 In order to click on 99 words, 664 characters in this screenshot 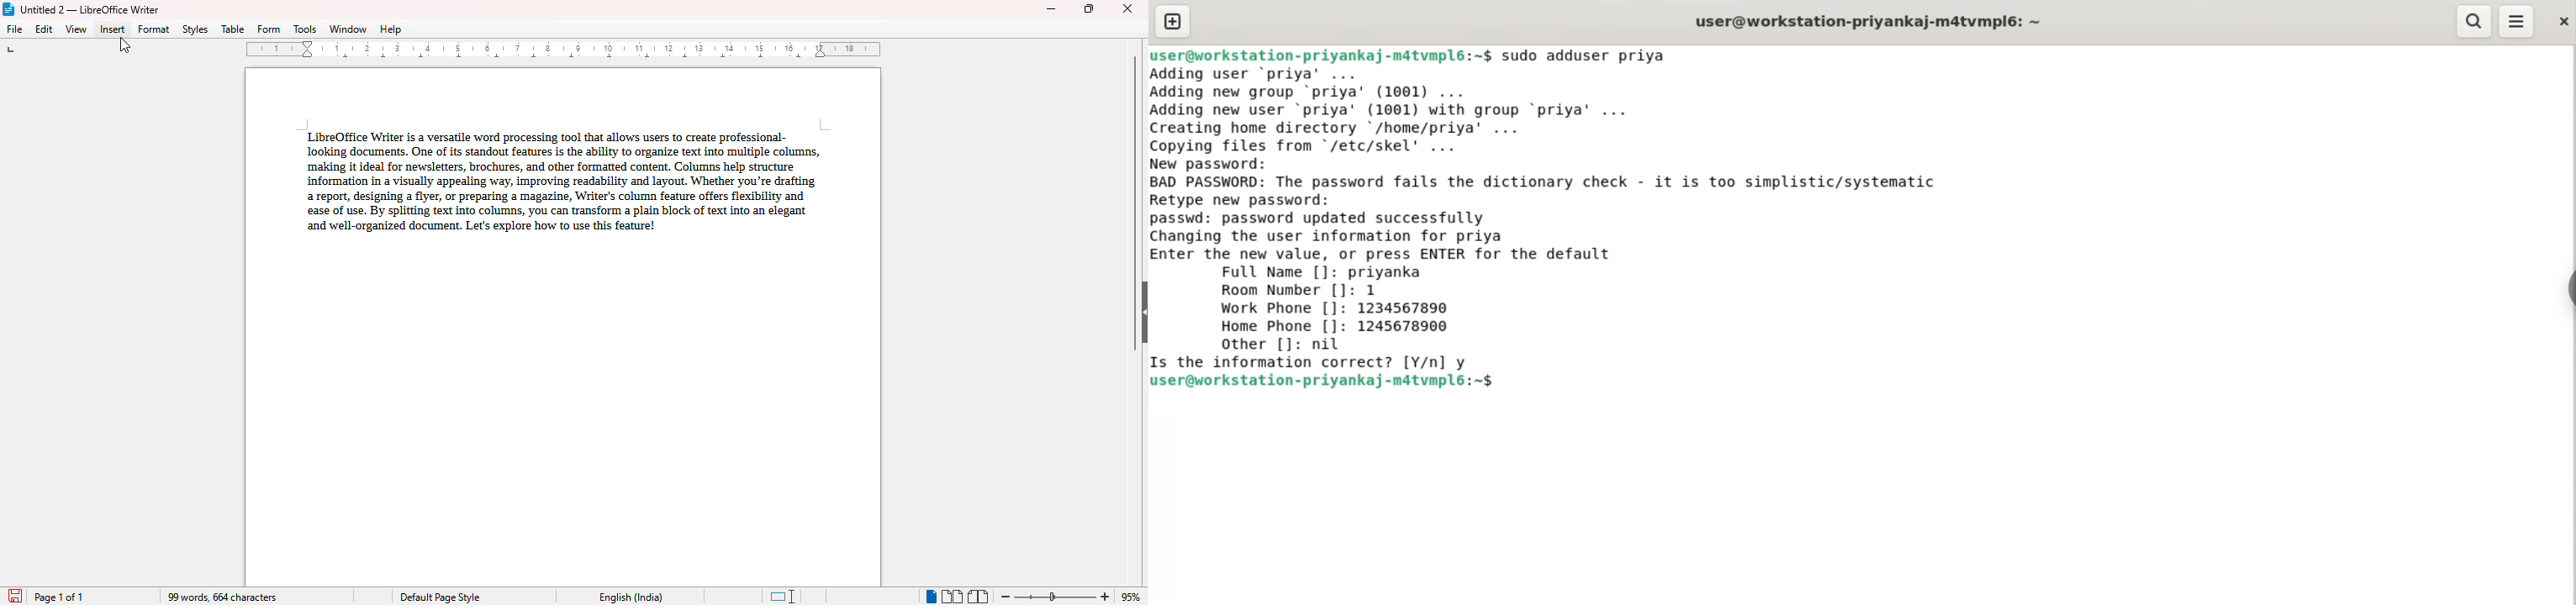, I will do `click(221, 597)`.